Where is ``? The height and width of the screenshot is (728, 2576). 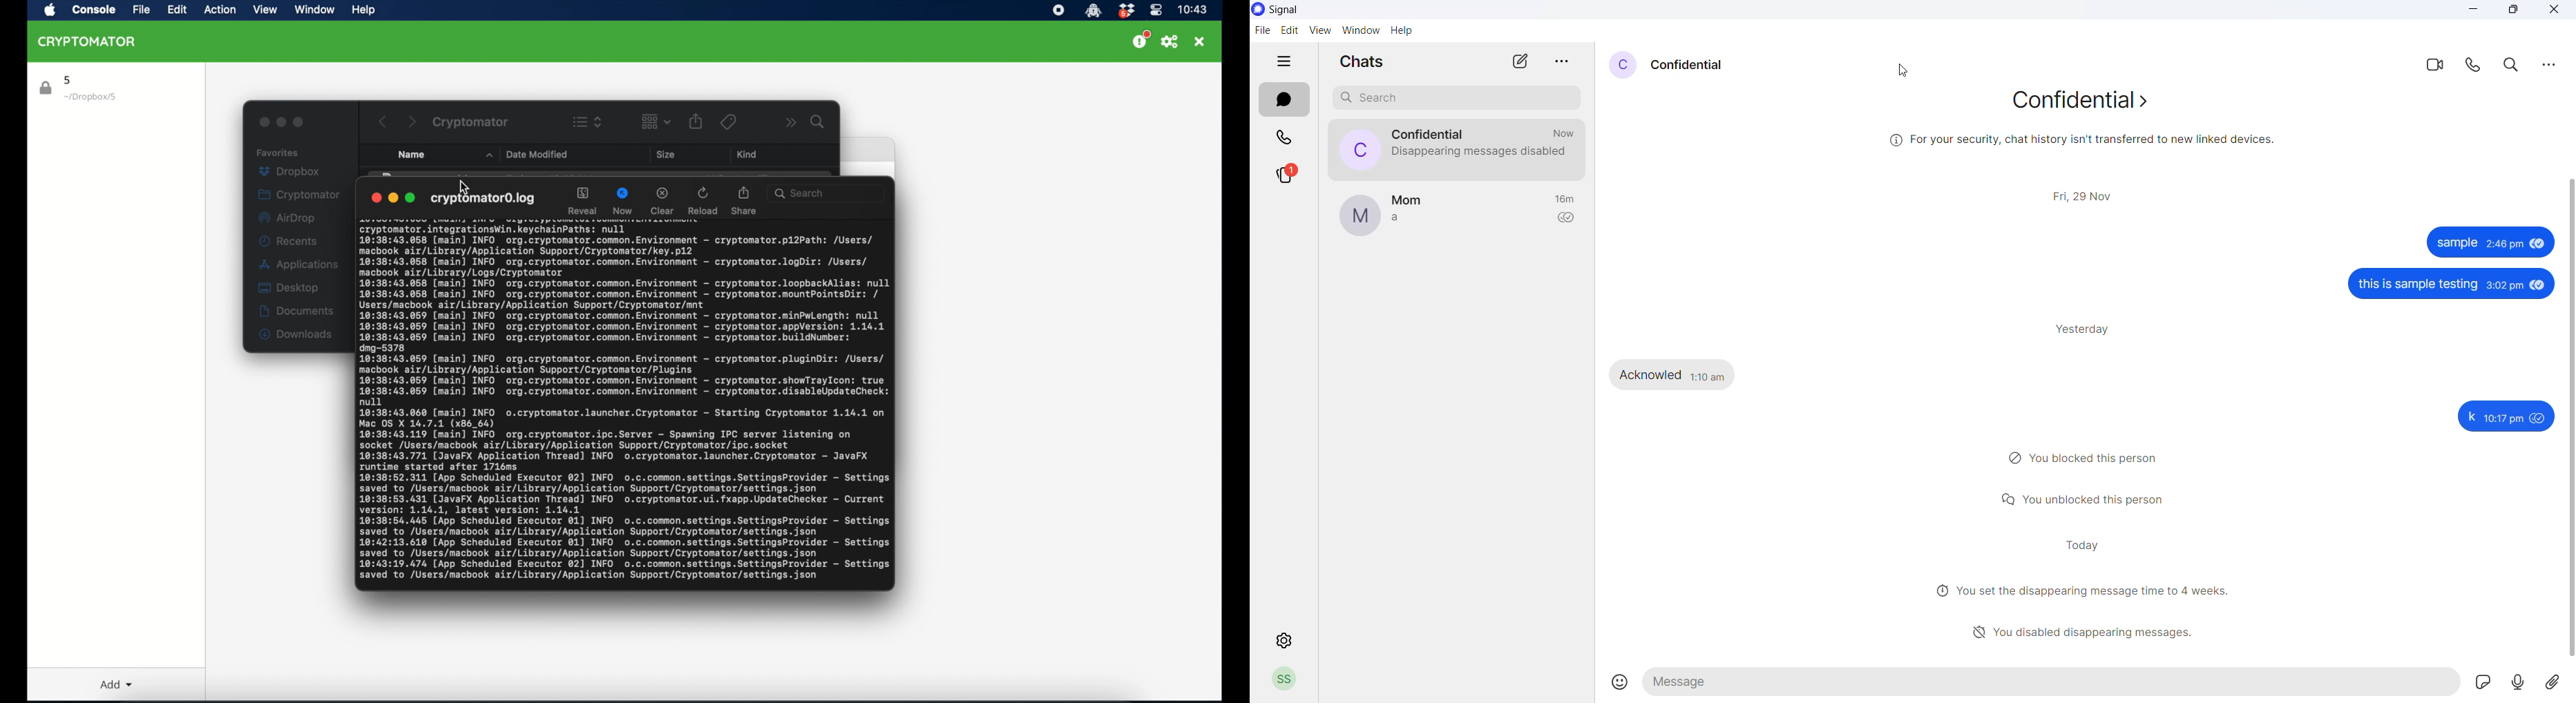
 is located at coordinates (2481, 682).